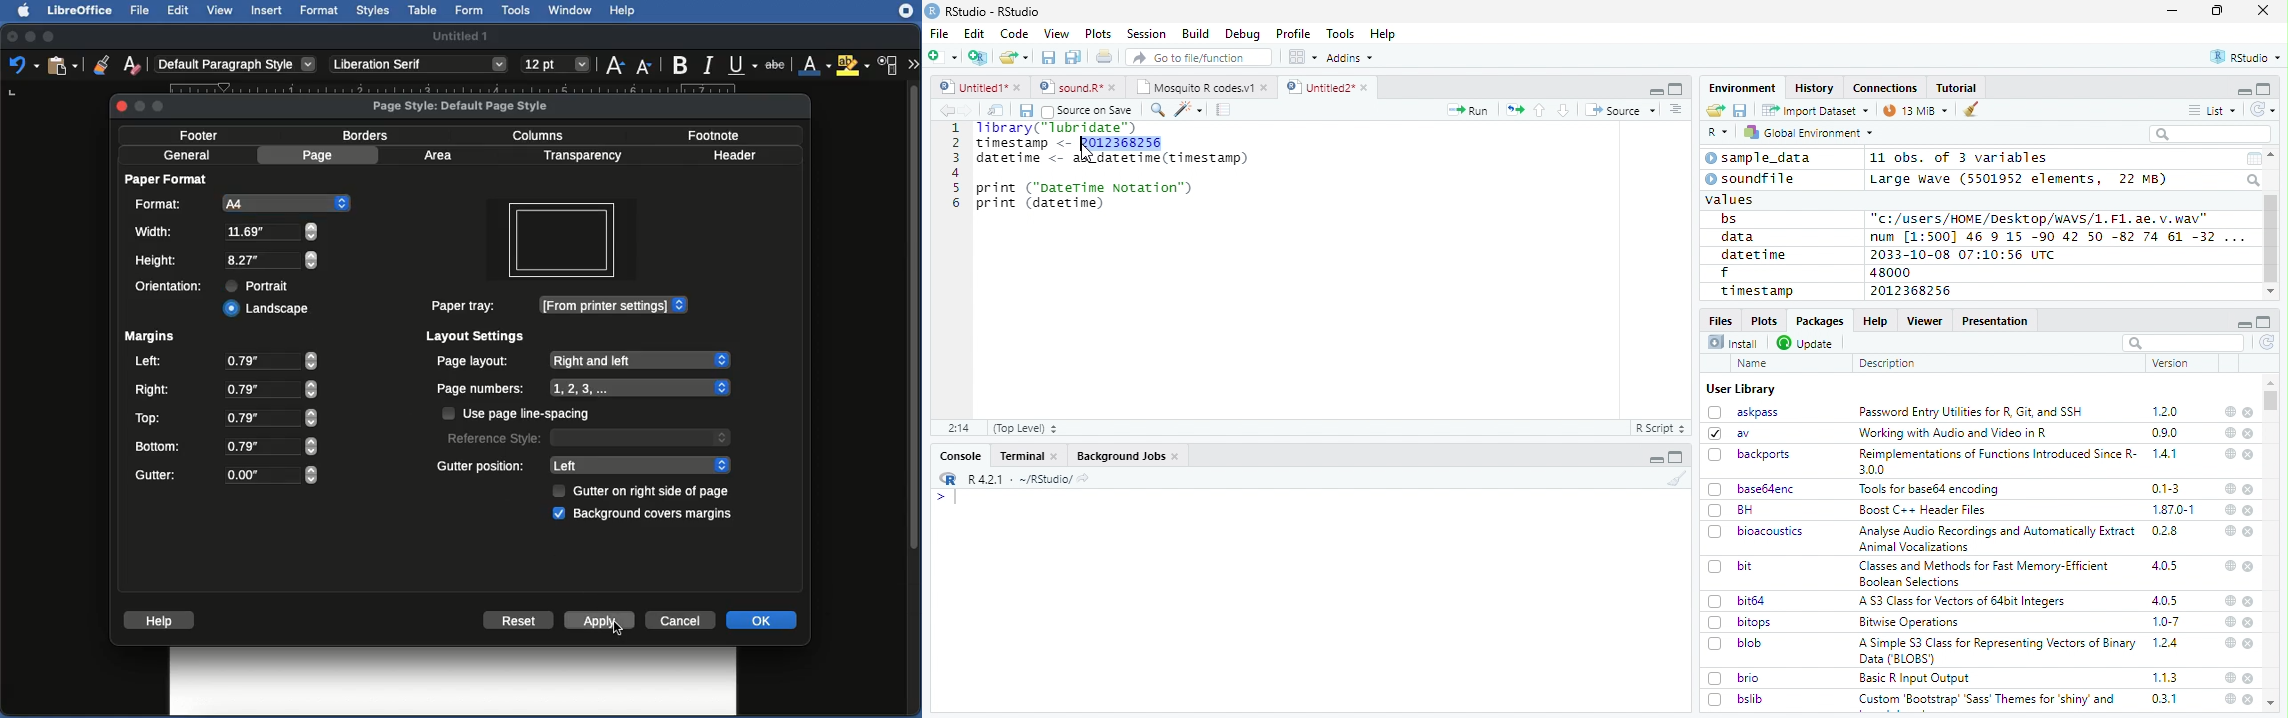 This screenshot has height=728, width=2296. I want to click on bit64, so click(1737, 601).